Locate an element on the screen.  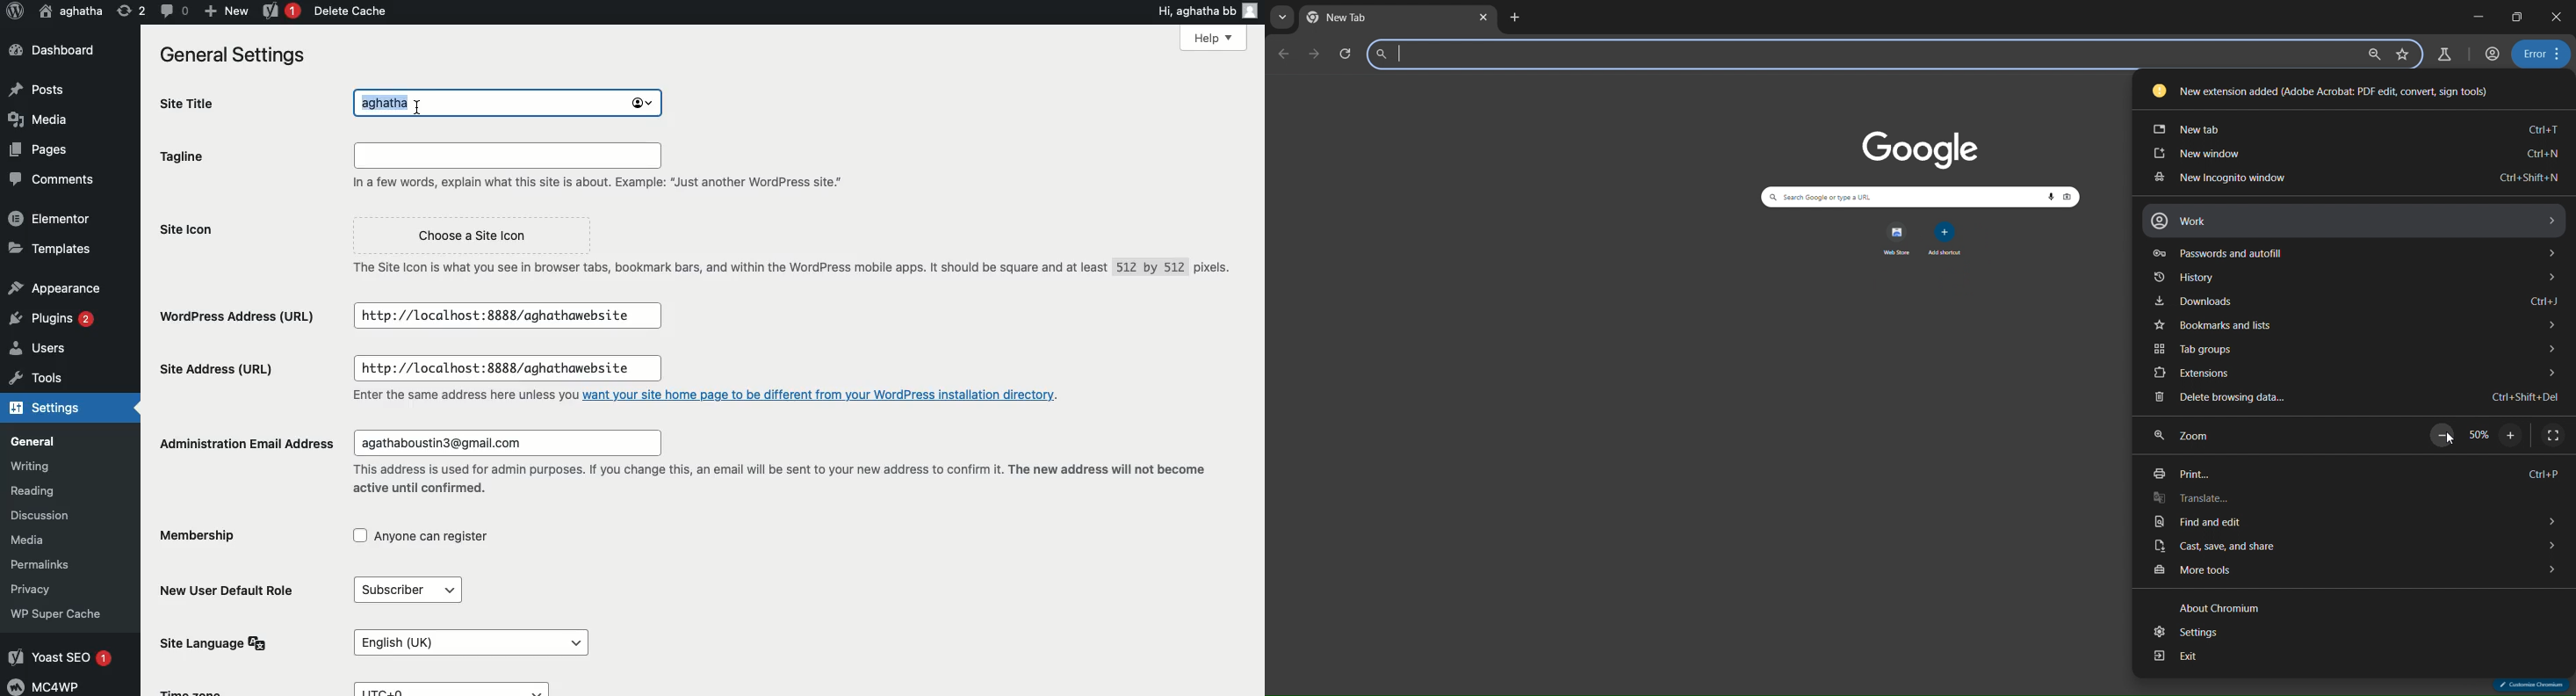
exit is located at coordinates (2180, 659).